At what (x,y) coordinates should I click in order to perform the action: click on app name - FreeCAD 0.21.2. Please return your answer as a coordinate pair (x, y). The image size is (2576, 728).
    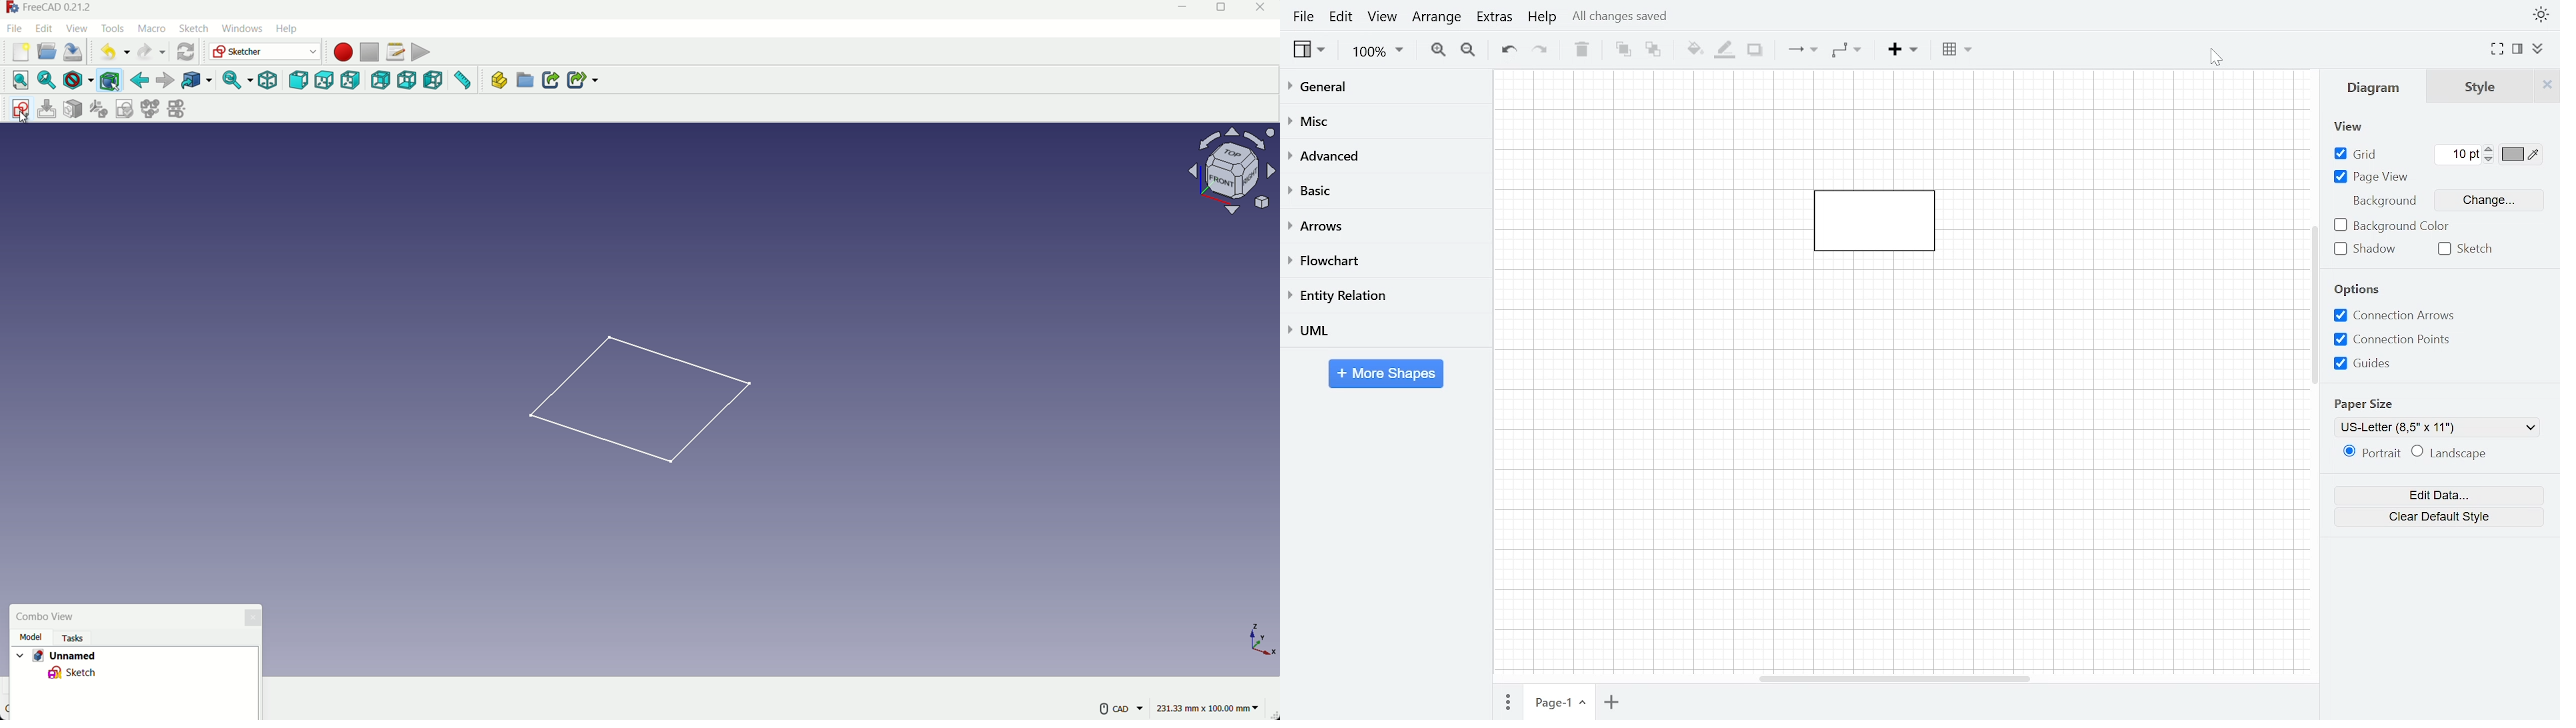
    Looking at the image, I should click on (50, 7).